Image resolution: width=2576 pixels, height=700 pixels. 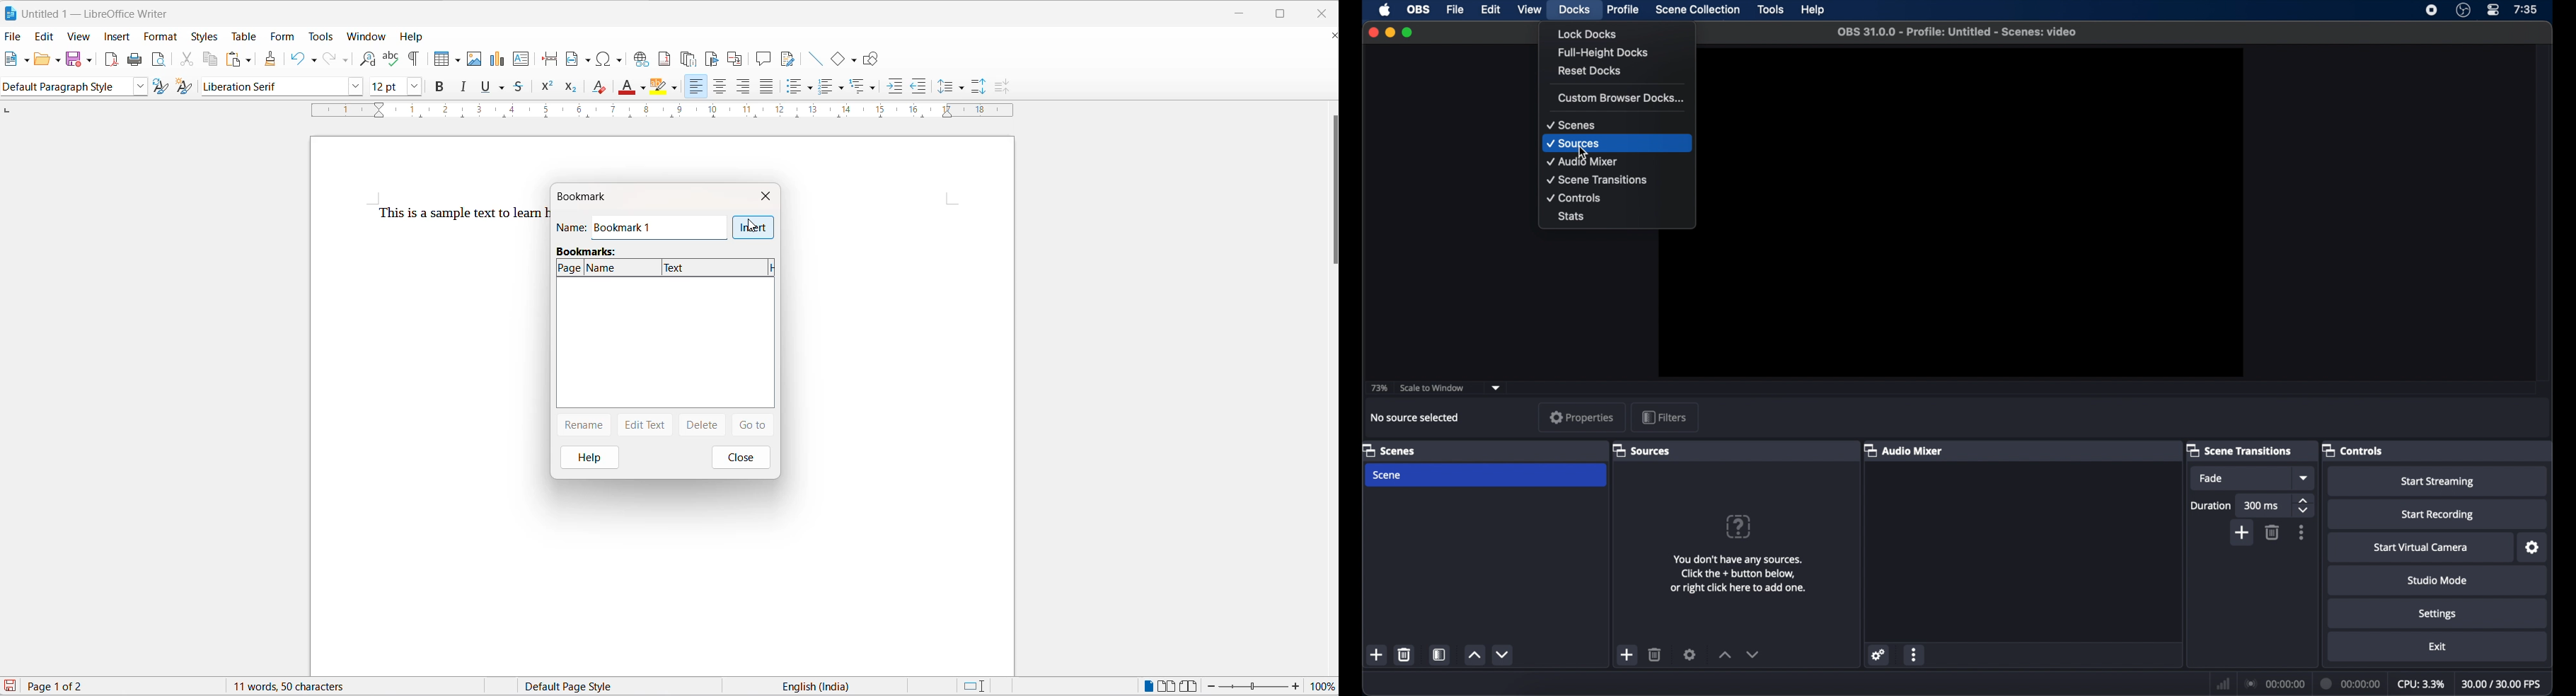 I want to click on clear direct formatting, so click(x=599, y=87).